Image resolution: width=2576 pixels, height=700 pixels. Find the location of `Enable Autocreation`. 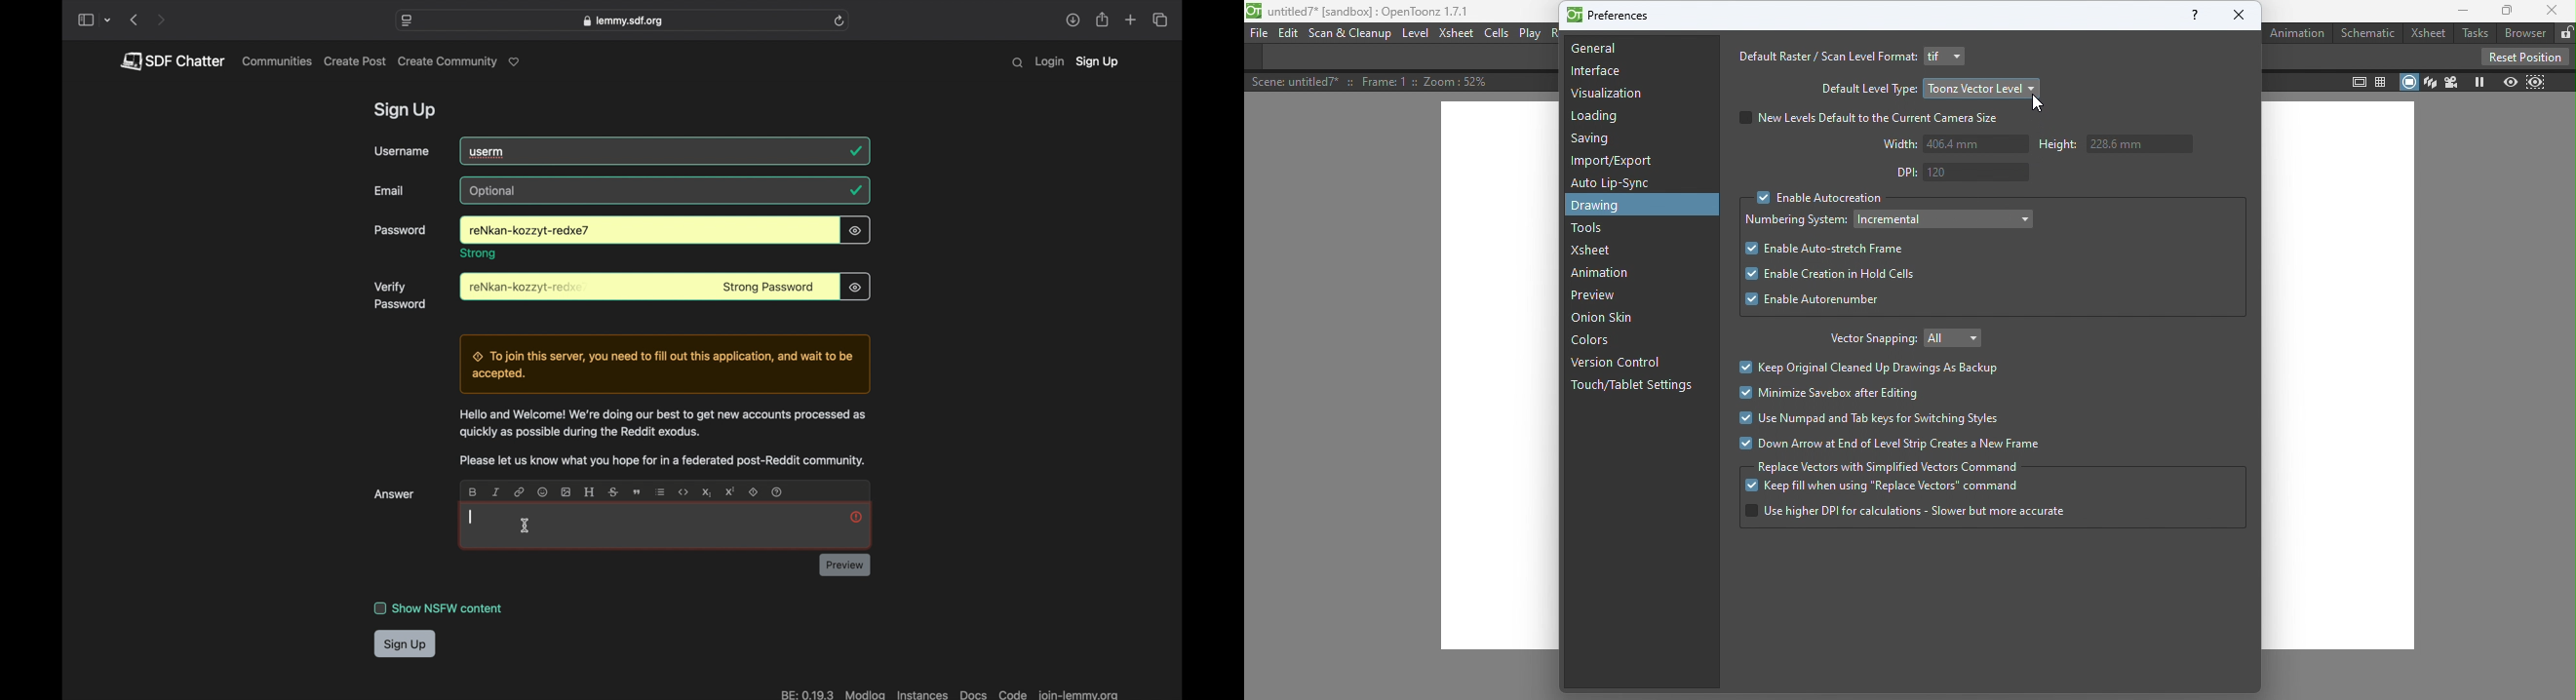

Enable Autocreation is located at coordinates (1819, 199).